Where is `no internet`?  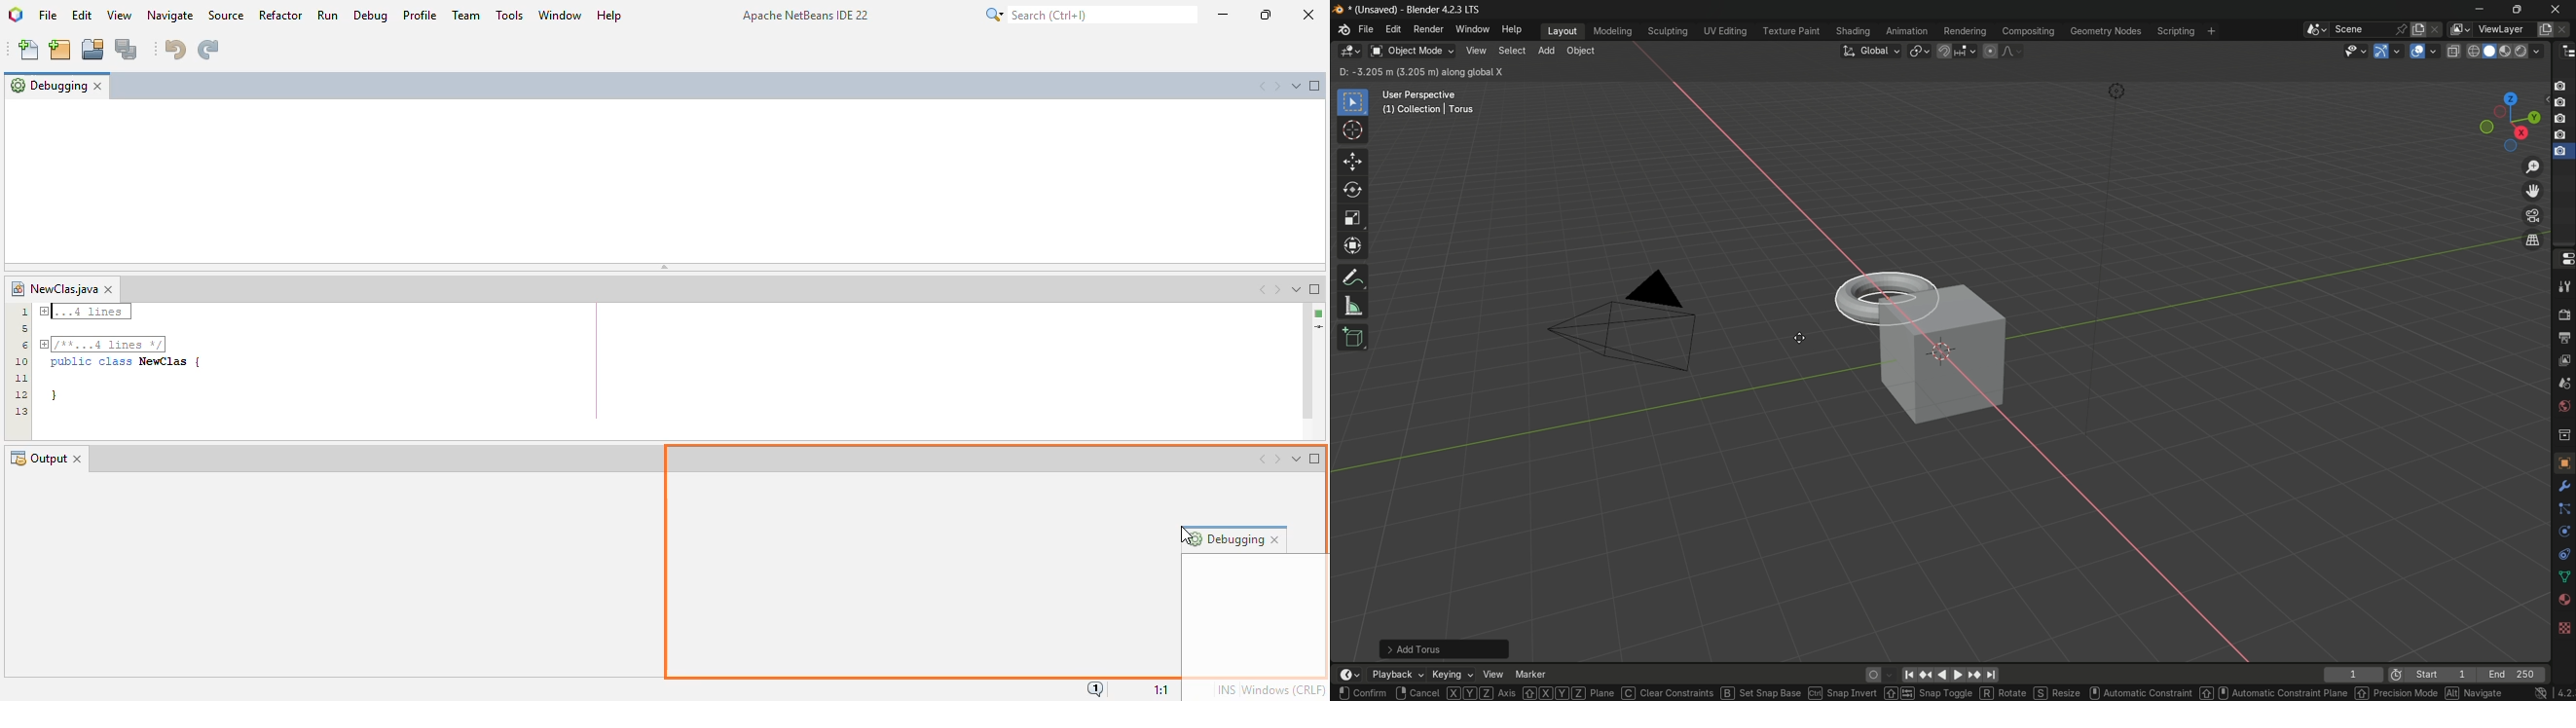 no internet is located at coordinates (2541, 693).